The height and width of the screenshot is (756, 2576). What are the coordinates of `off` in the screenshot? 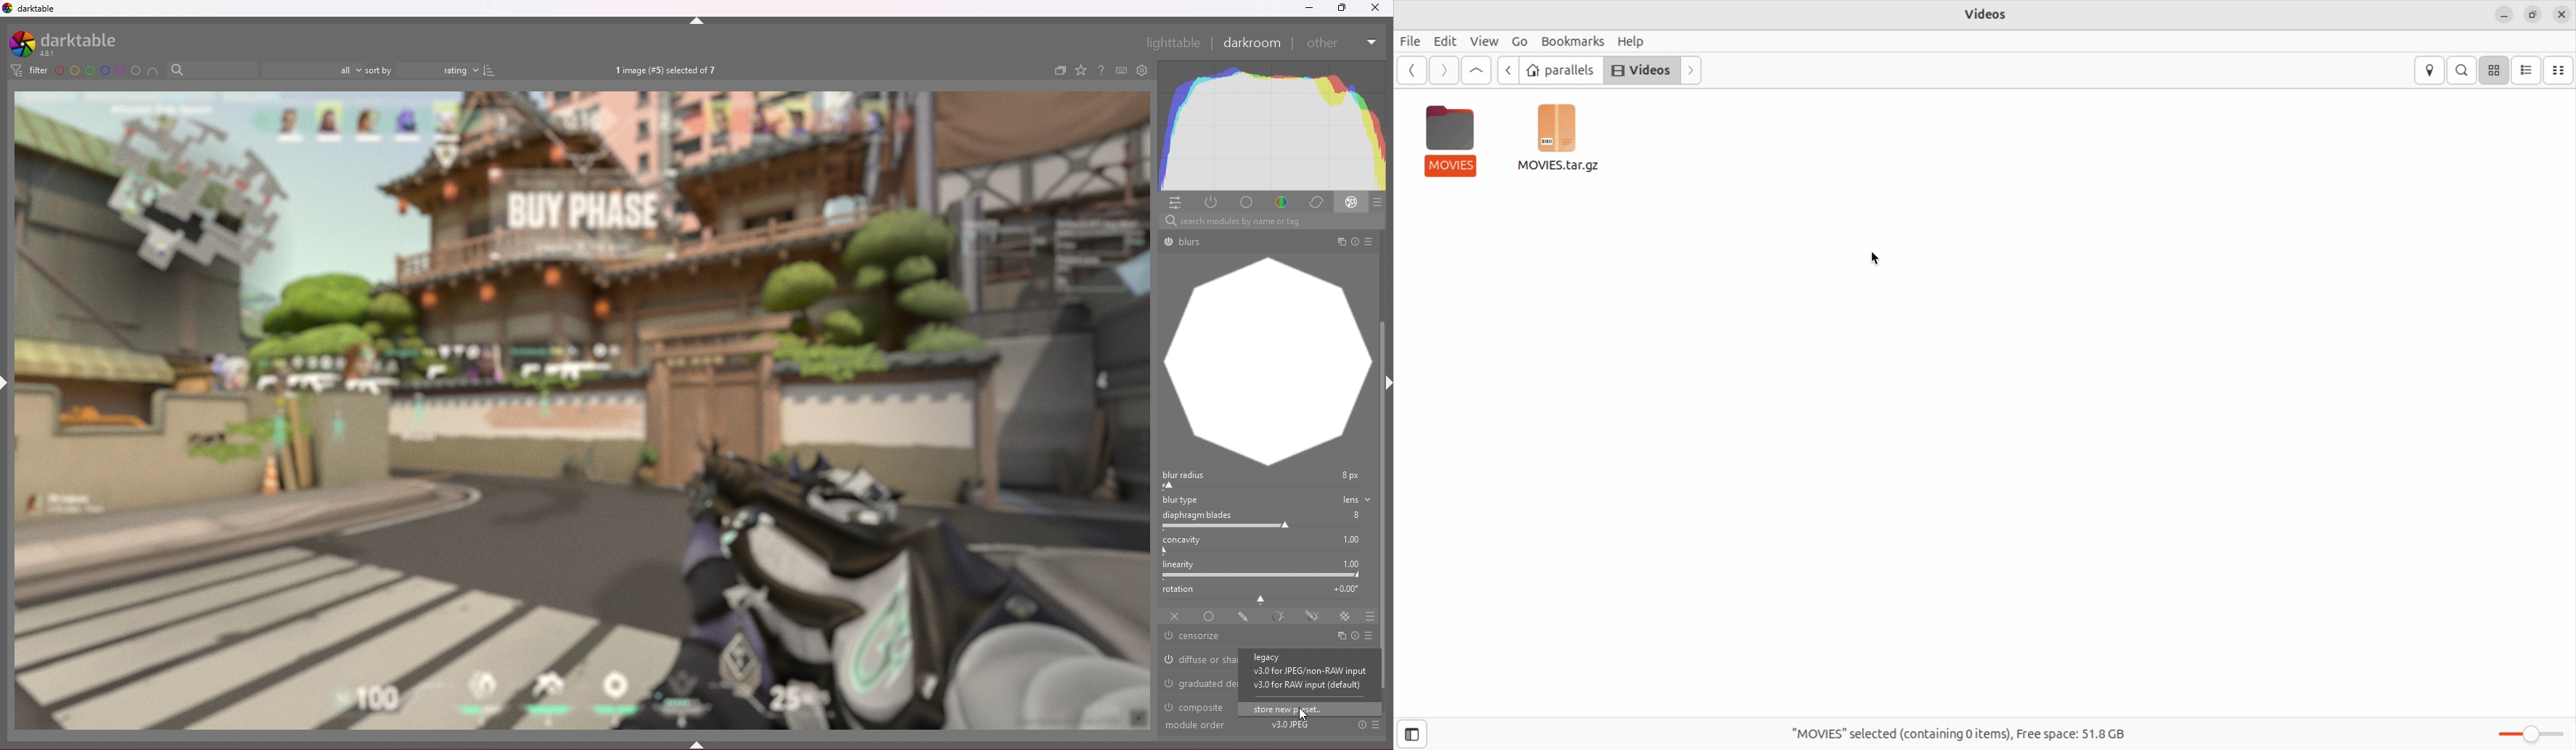 It's located at (1175, 617).